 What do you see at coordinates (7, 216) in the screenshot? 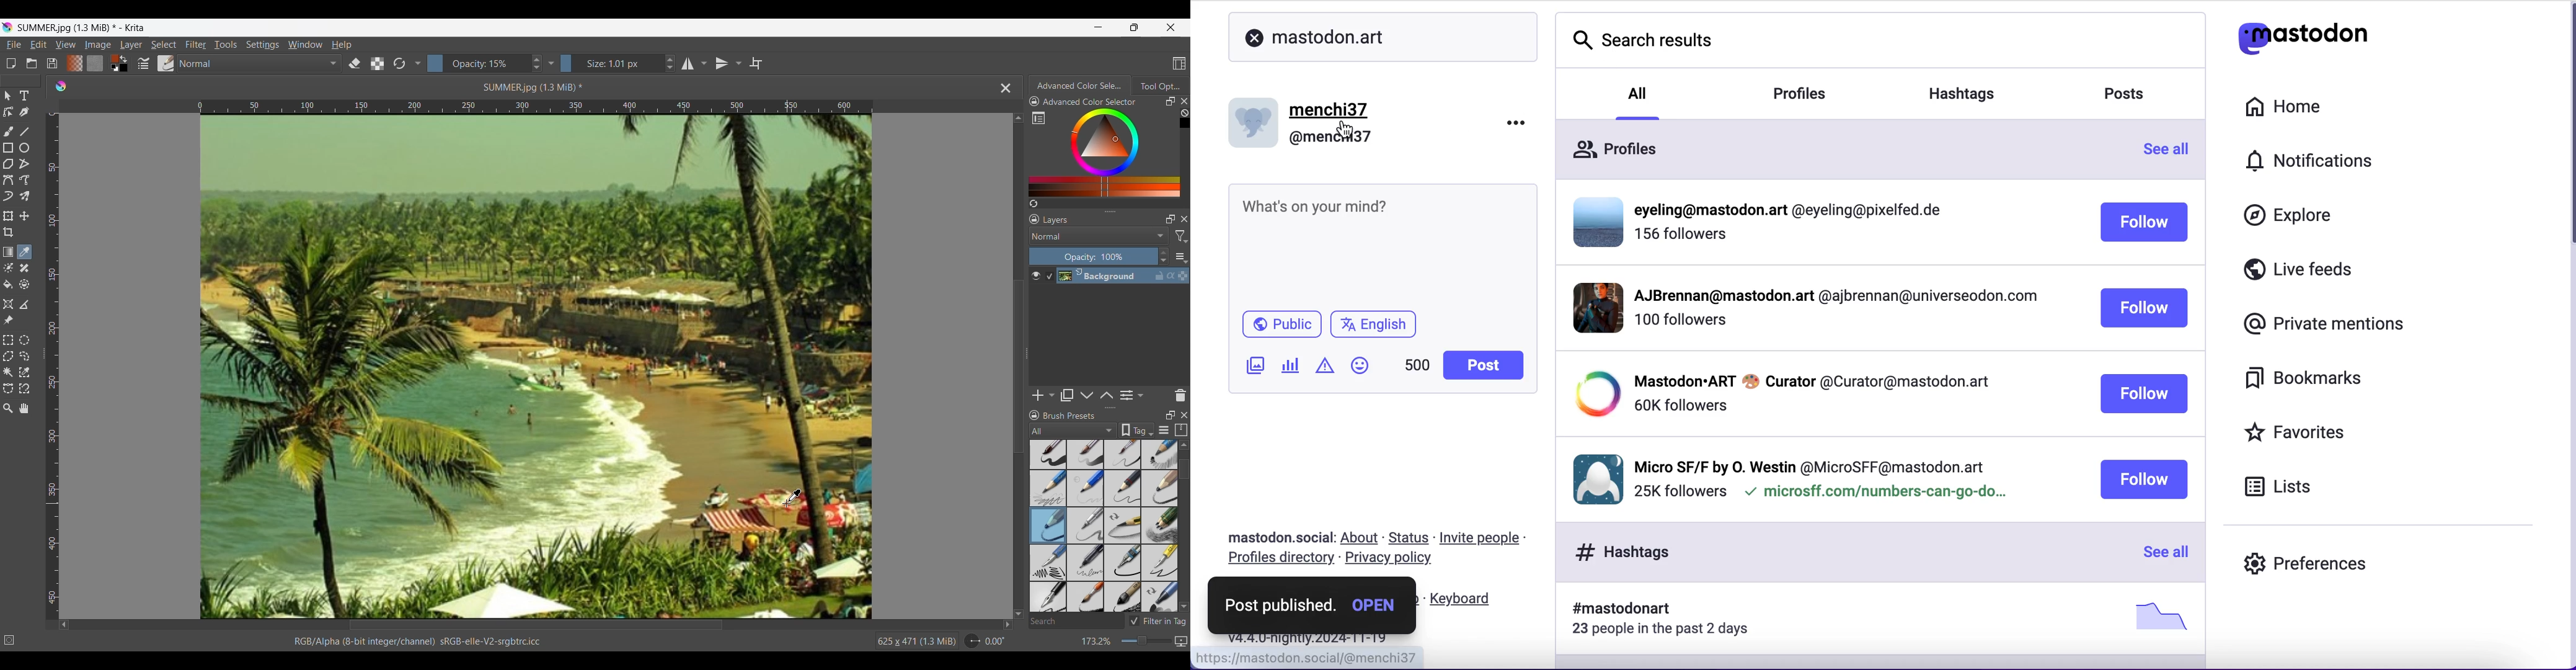
I see `Transform a layer or selection ` at bounding box center [7, 216].